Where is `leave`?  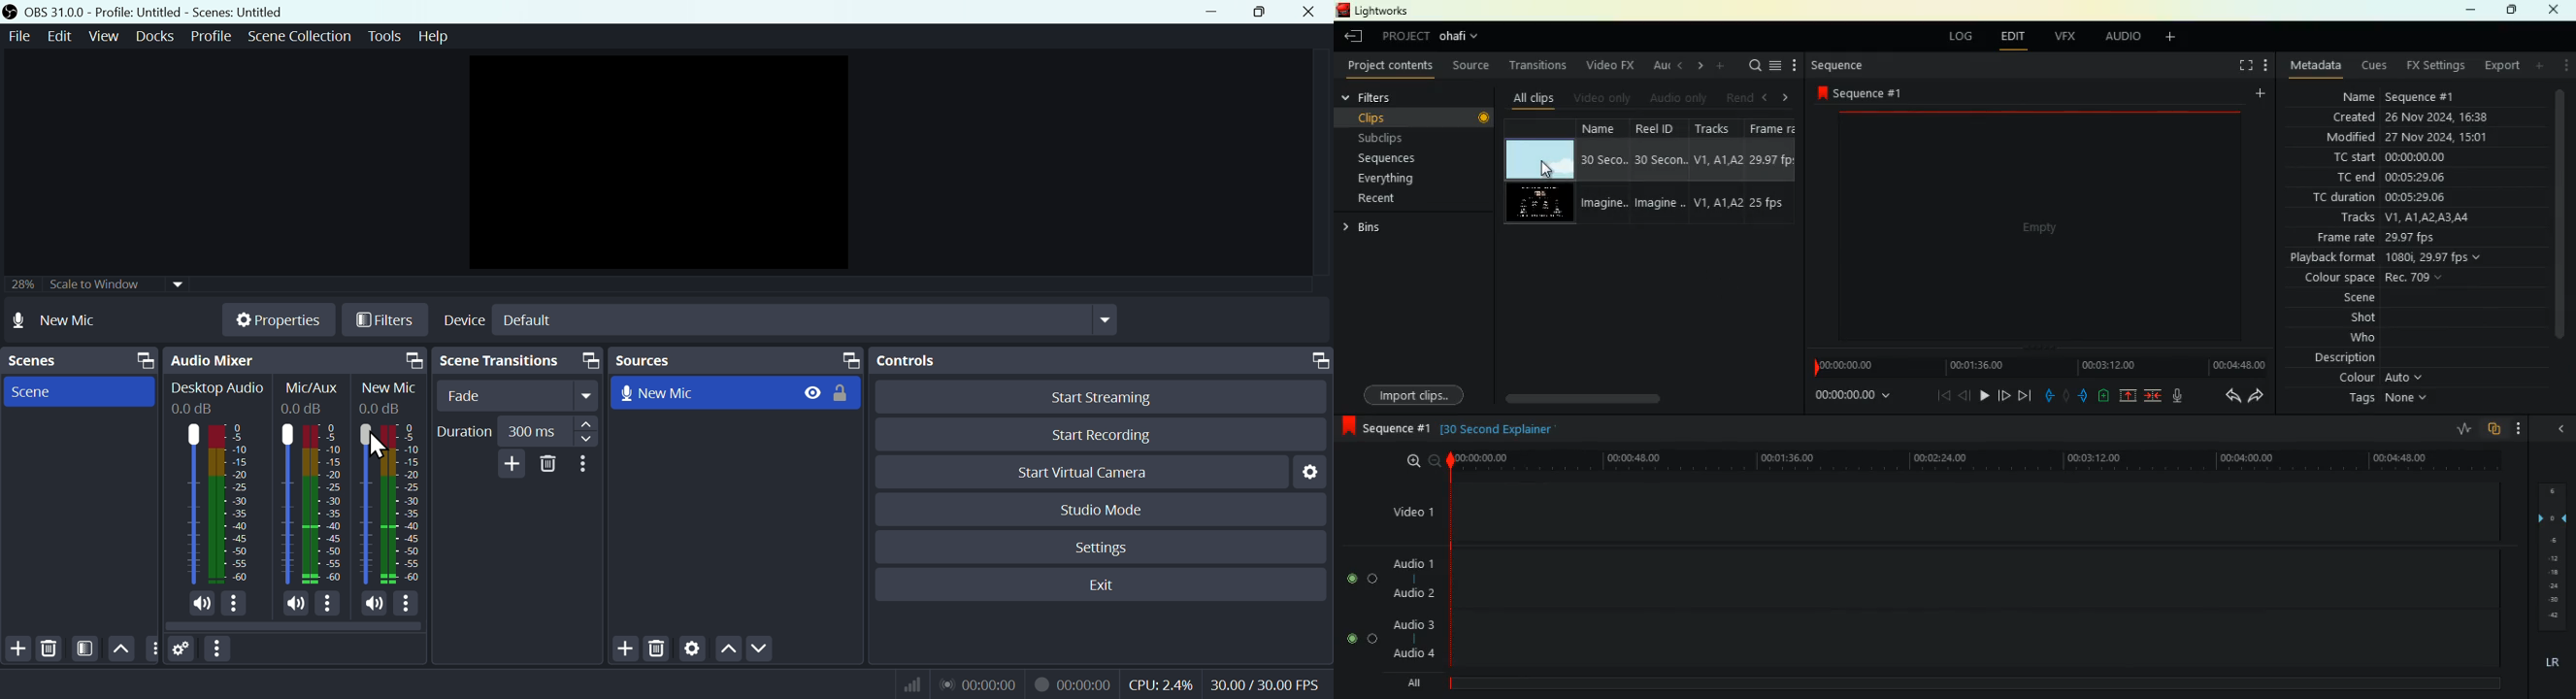 leave is located at coordinates (1354, 38).